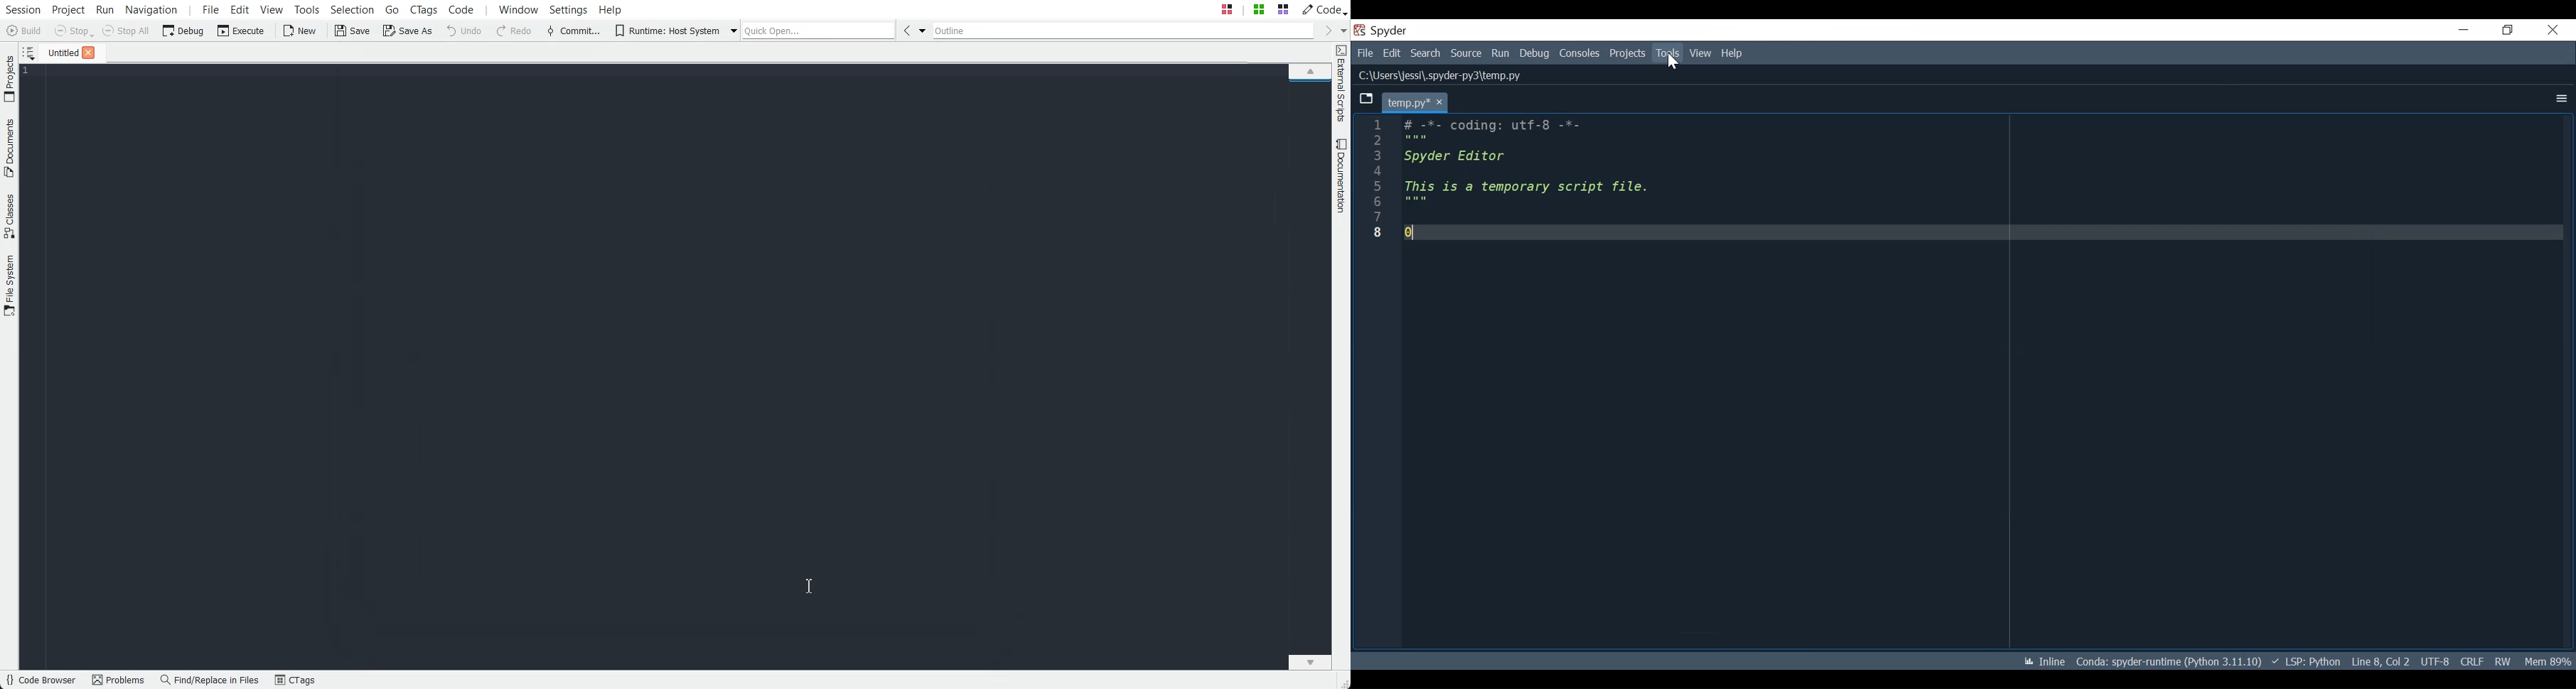 The image size is (2576, 700). I want to click on Redo, so click(515, 31).